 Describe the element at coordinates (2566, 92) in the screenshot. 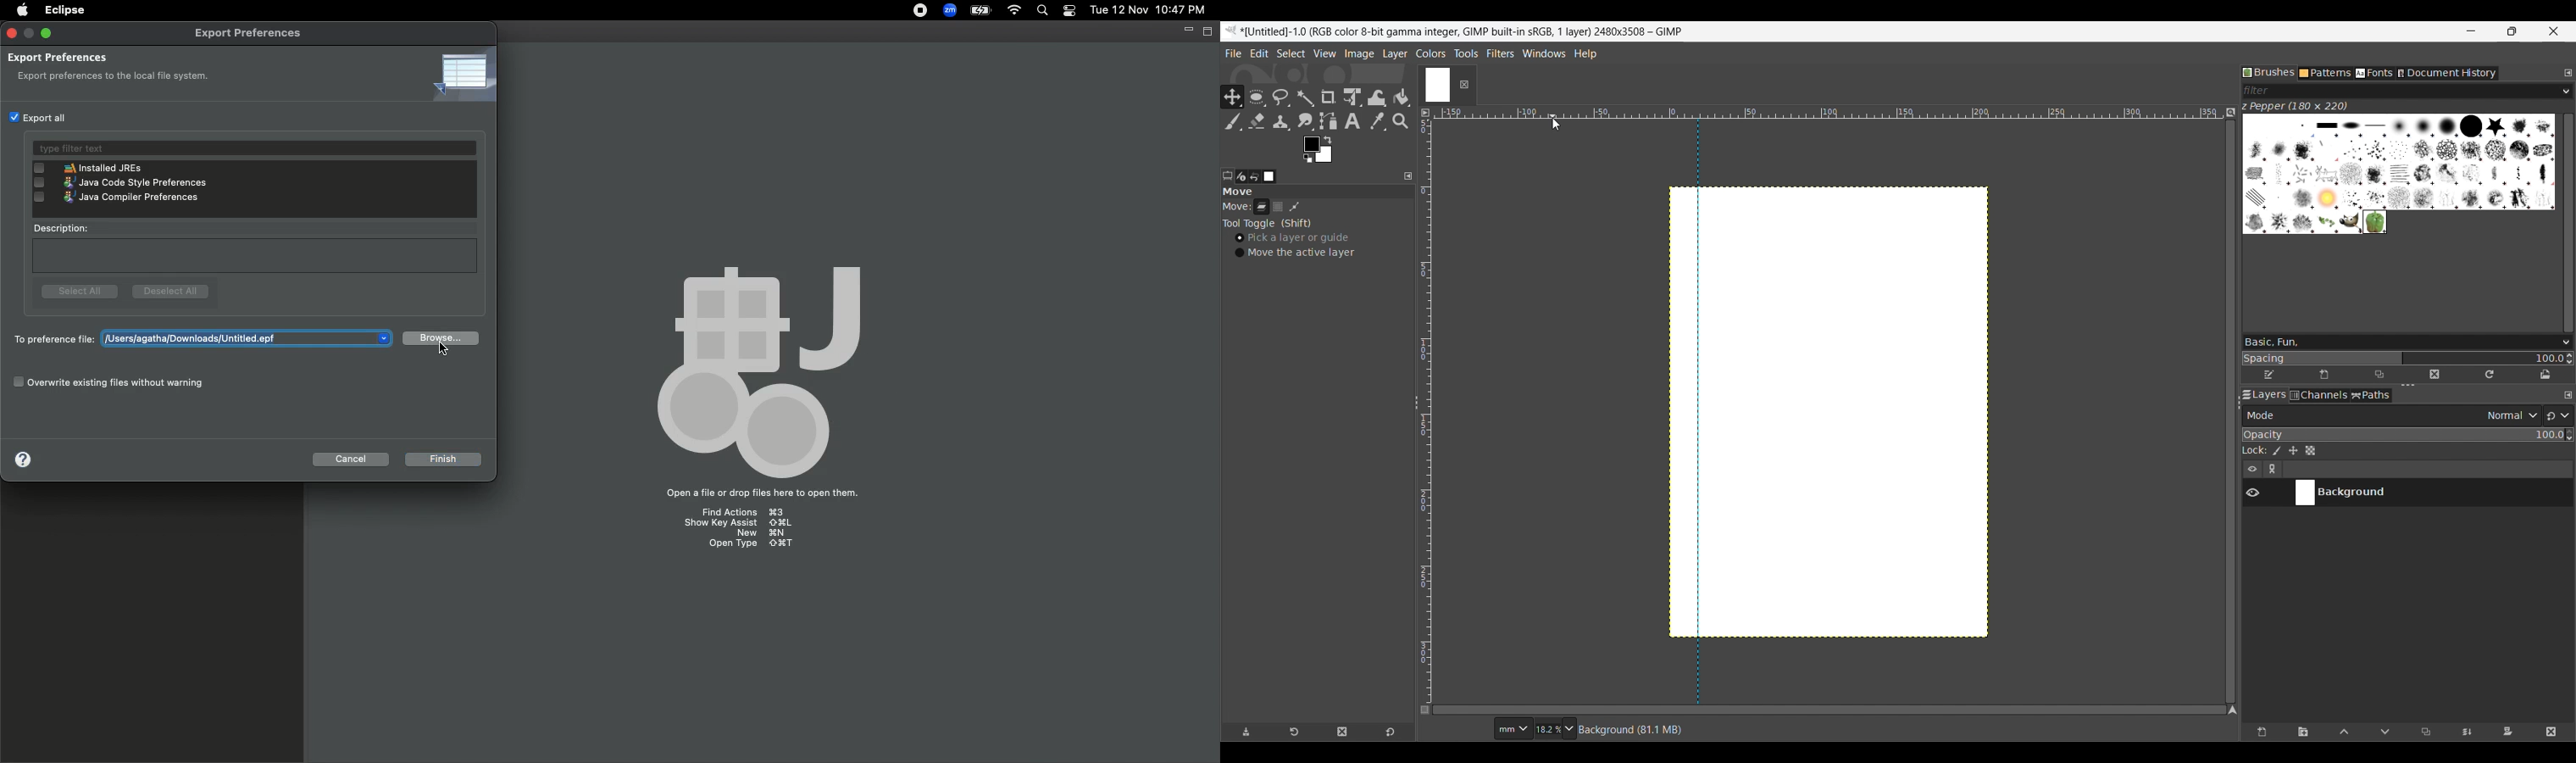

I see `Brush filter options` at that location.